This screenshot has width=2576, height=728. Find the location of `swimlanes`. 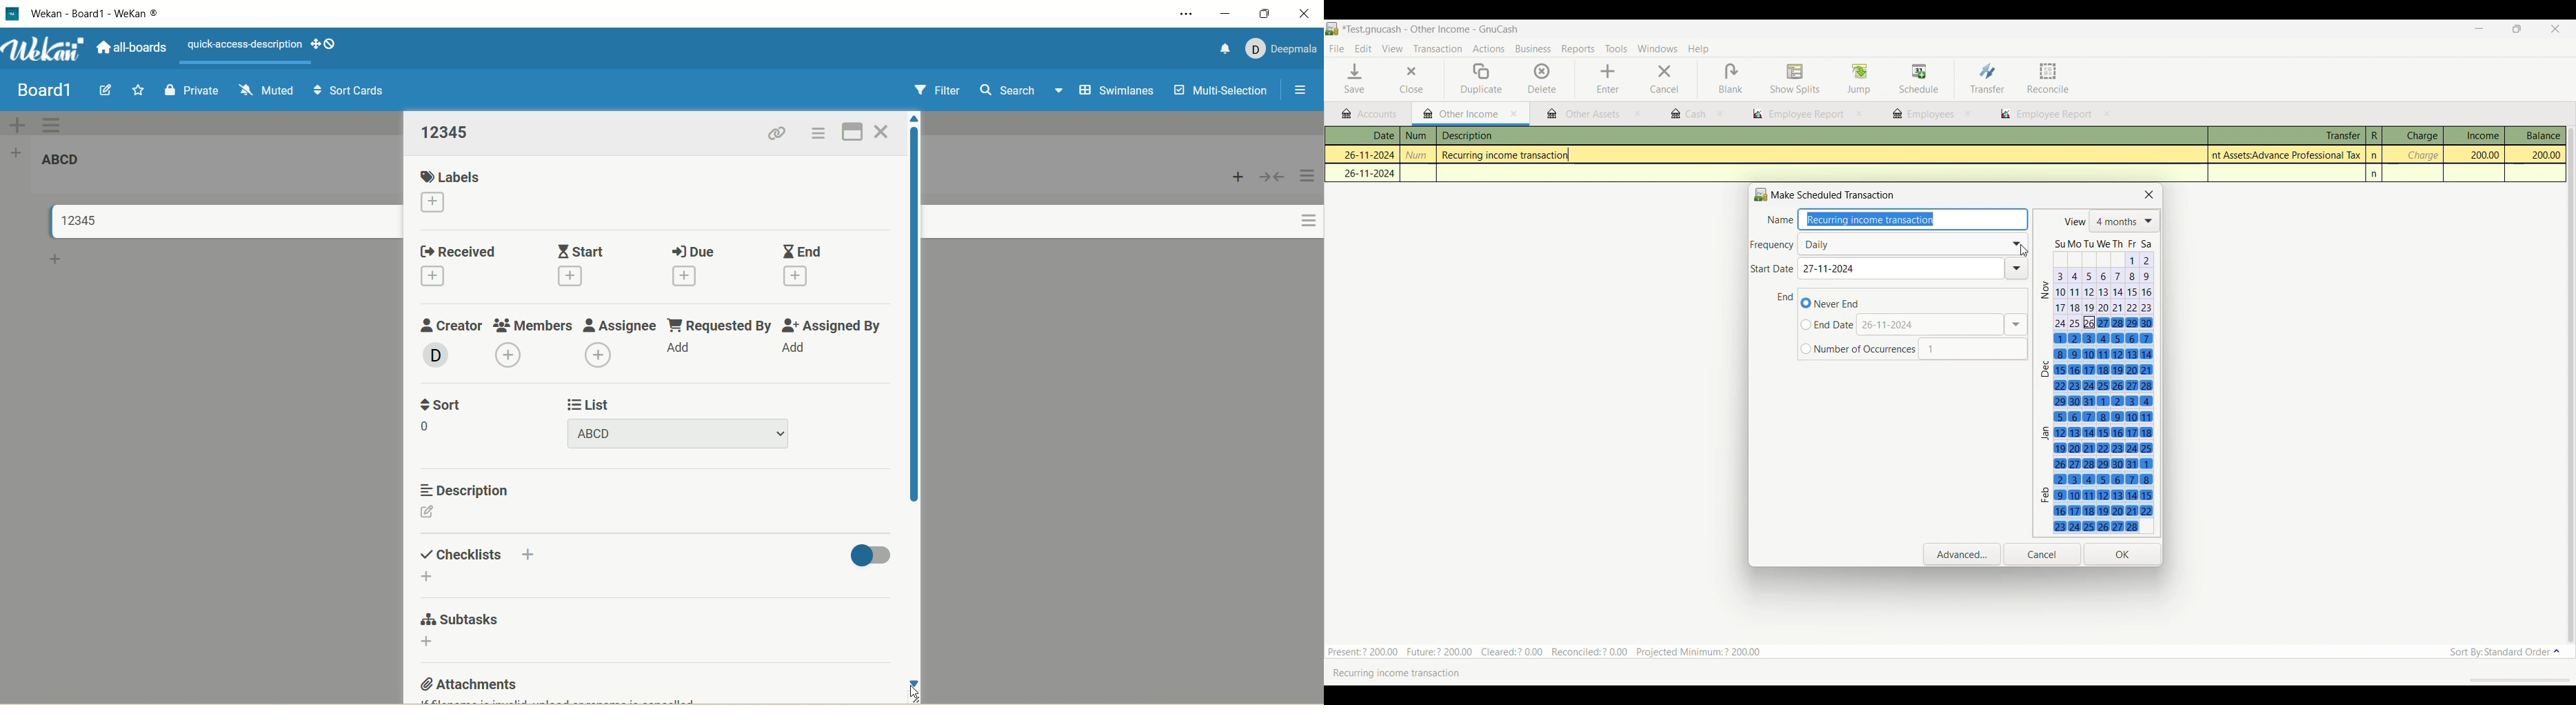

swimlanes is located at coordinates (1118, 92).